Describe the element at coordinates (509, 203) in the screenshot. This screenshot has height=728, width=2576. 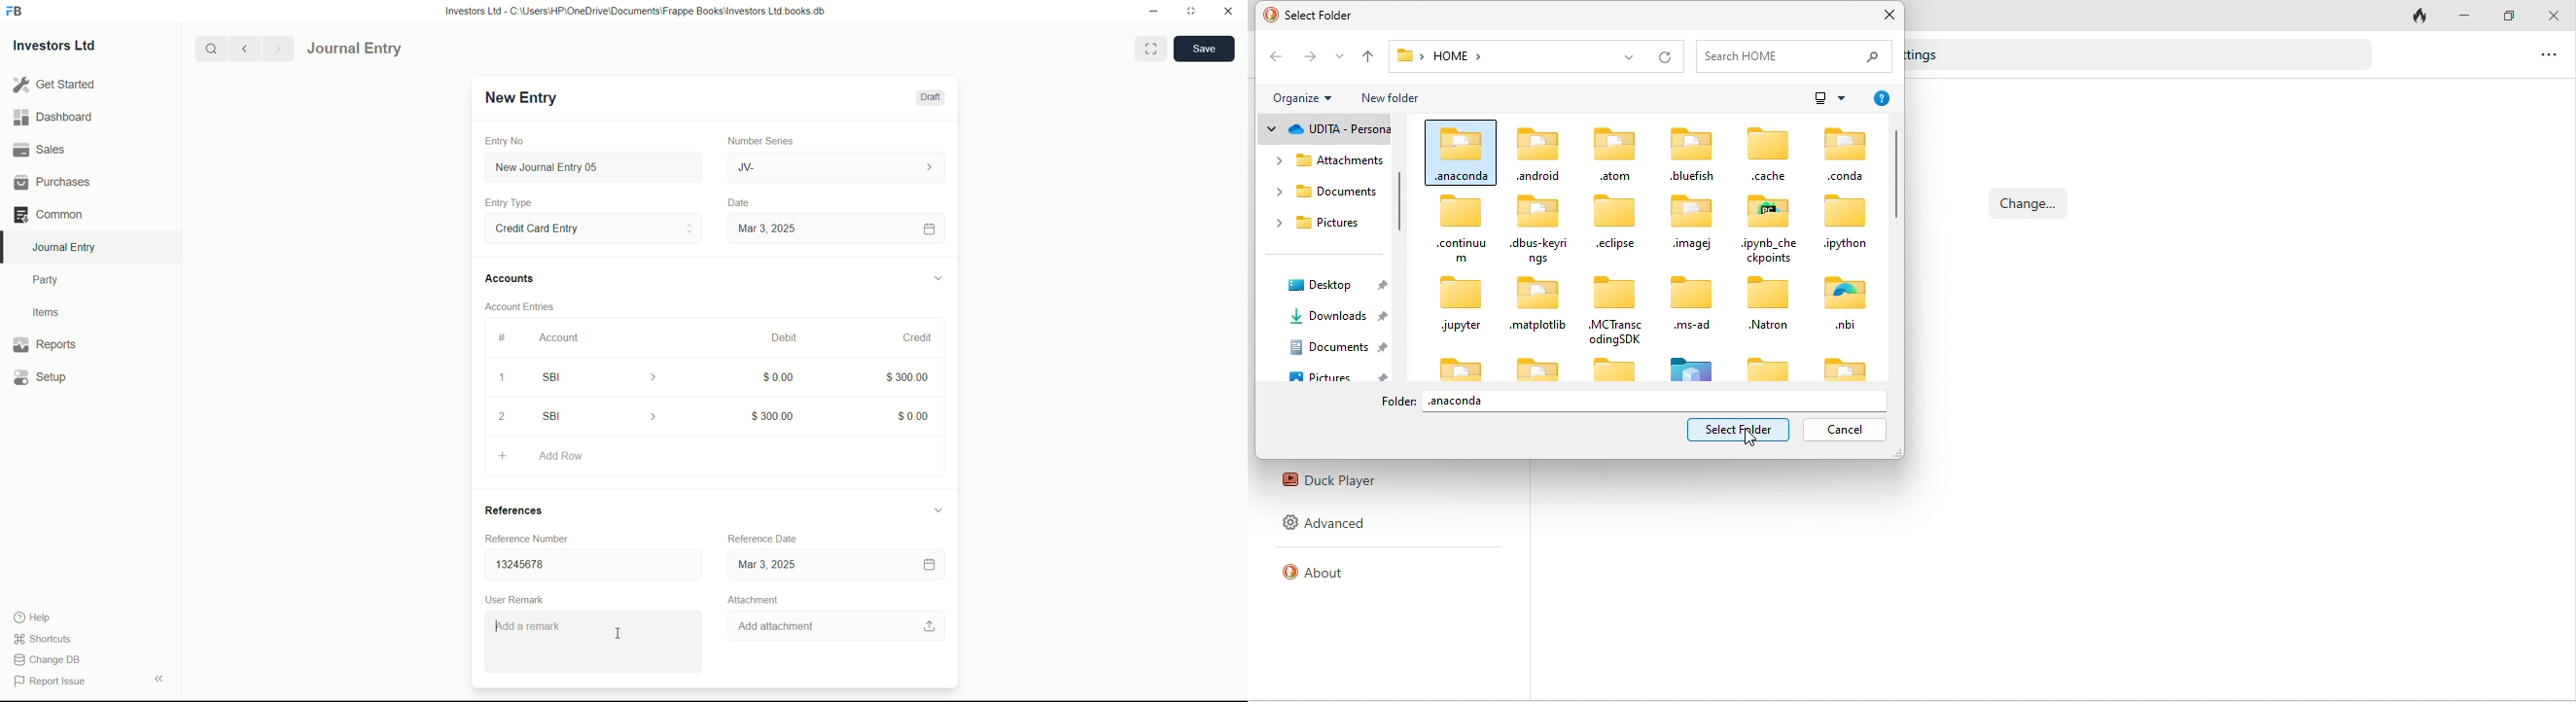
I see `Entry Type` at that location.